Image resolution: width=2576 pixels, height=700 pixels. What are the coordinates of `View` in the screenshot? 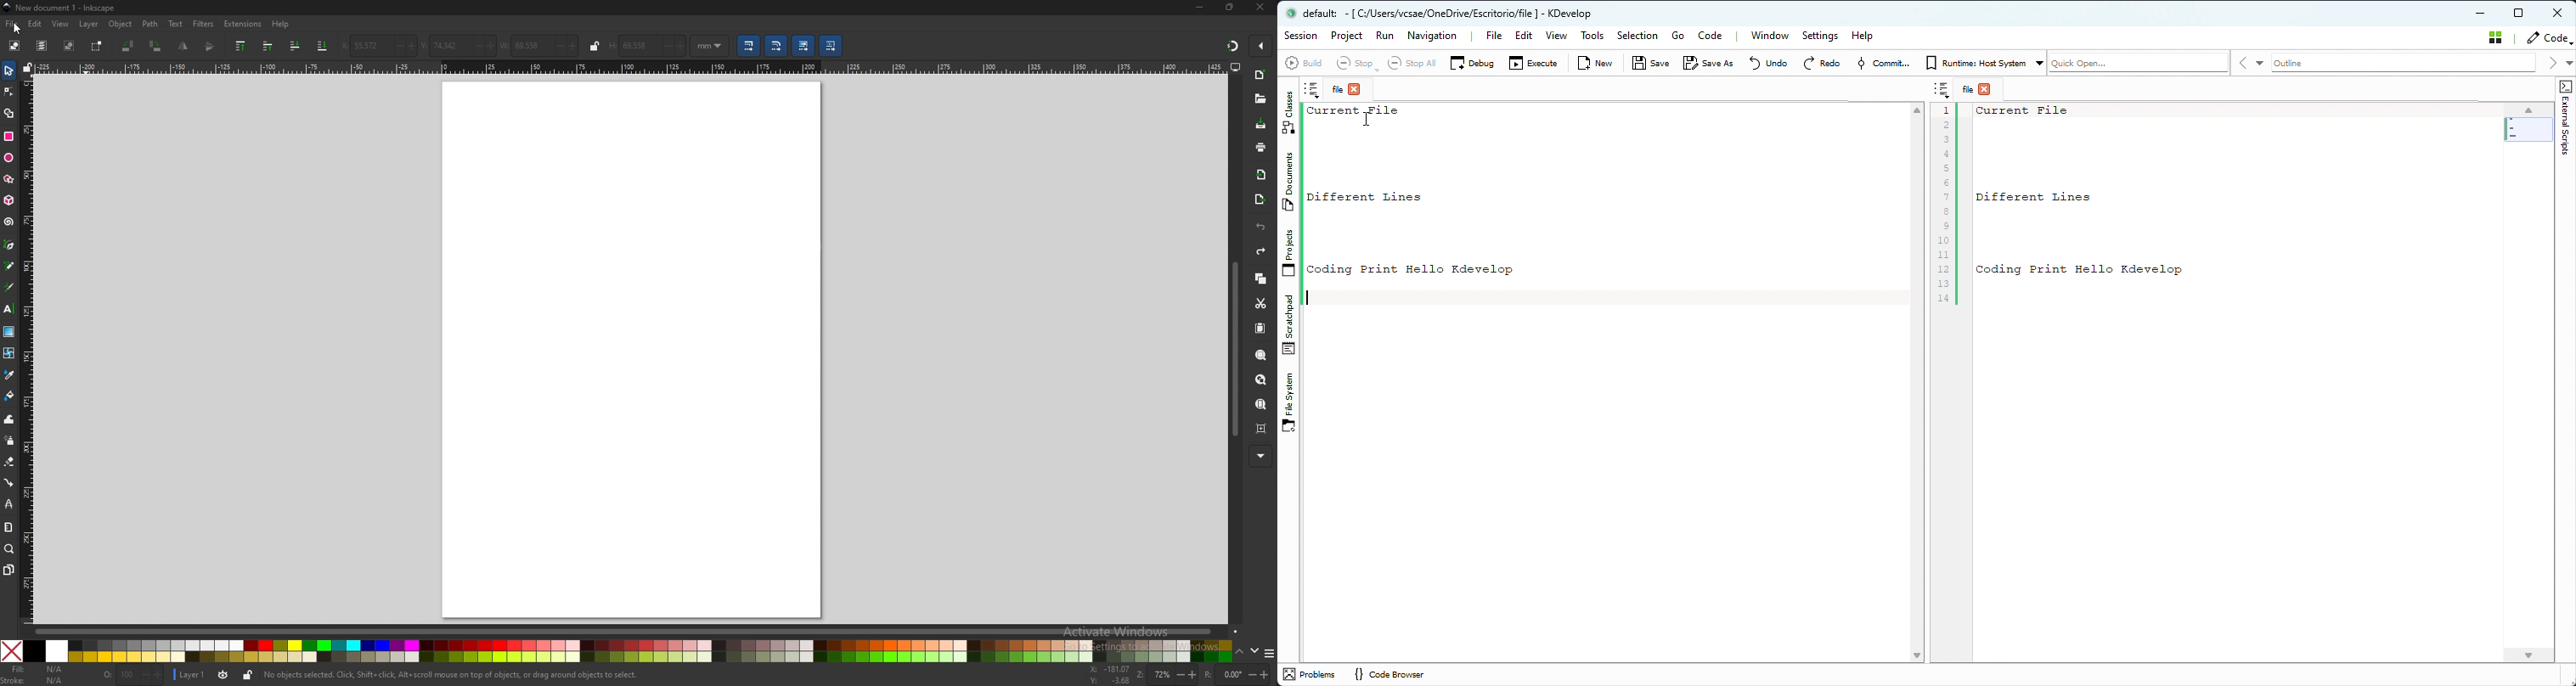 It's located at (1553, 38).